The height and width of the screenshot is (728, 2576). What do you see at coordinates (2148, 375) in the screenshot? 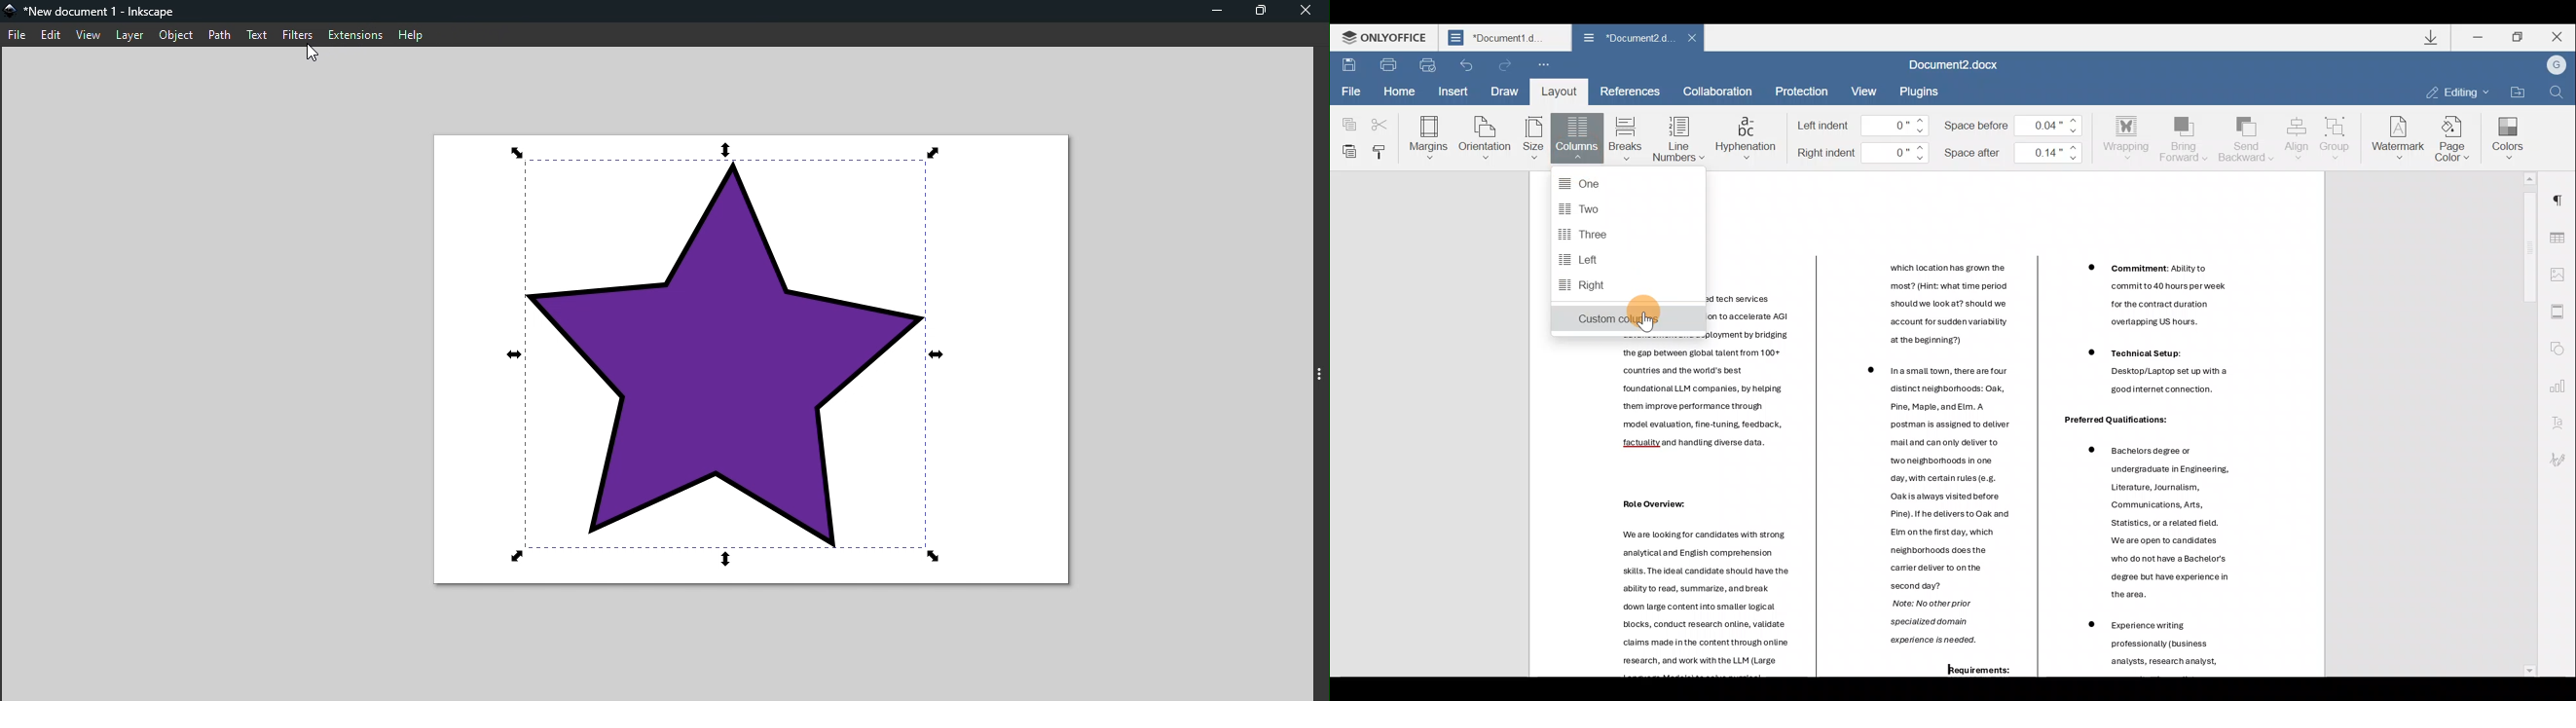
I see `` at bounding box center [2148, 375].